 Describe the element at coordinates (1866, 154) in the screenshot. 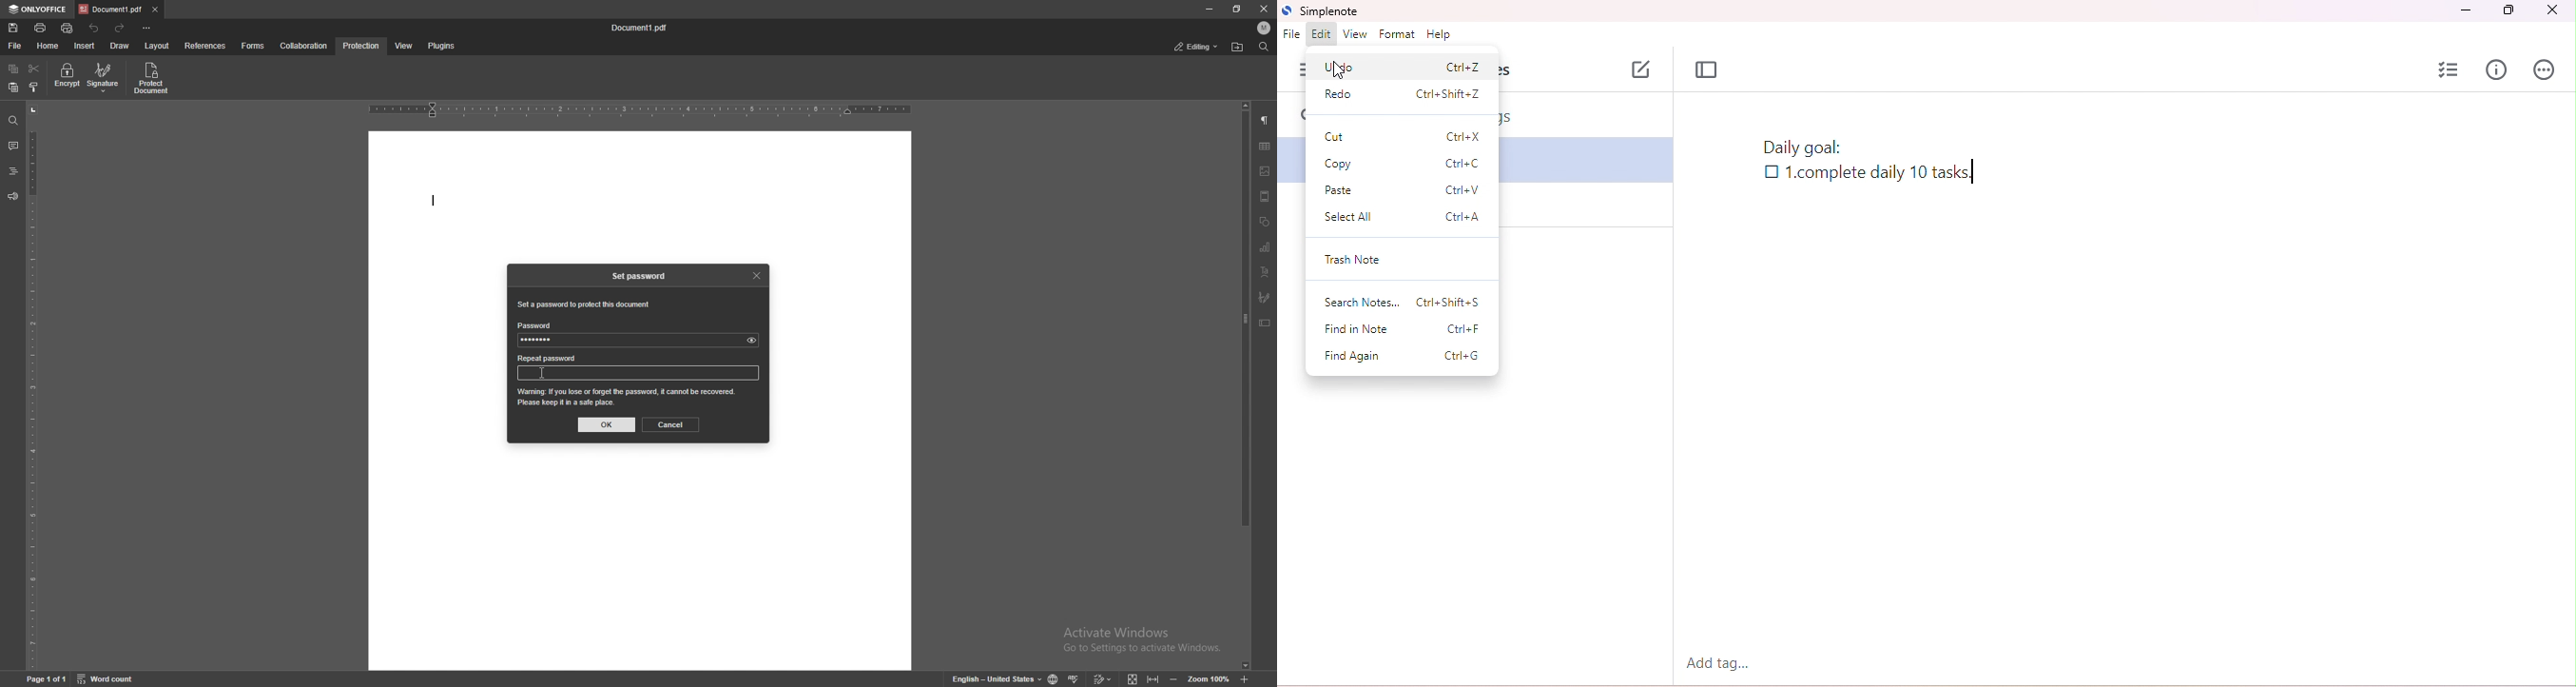

I see `note with checklist` at that location.